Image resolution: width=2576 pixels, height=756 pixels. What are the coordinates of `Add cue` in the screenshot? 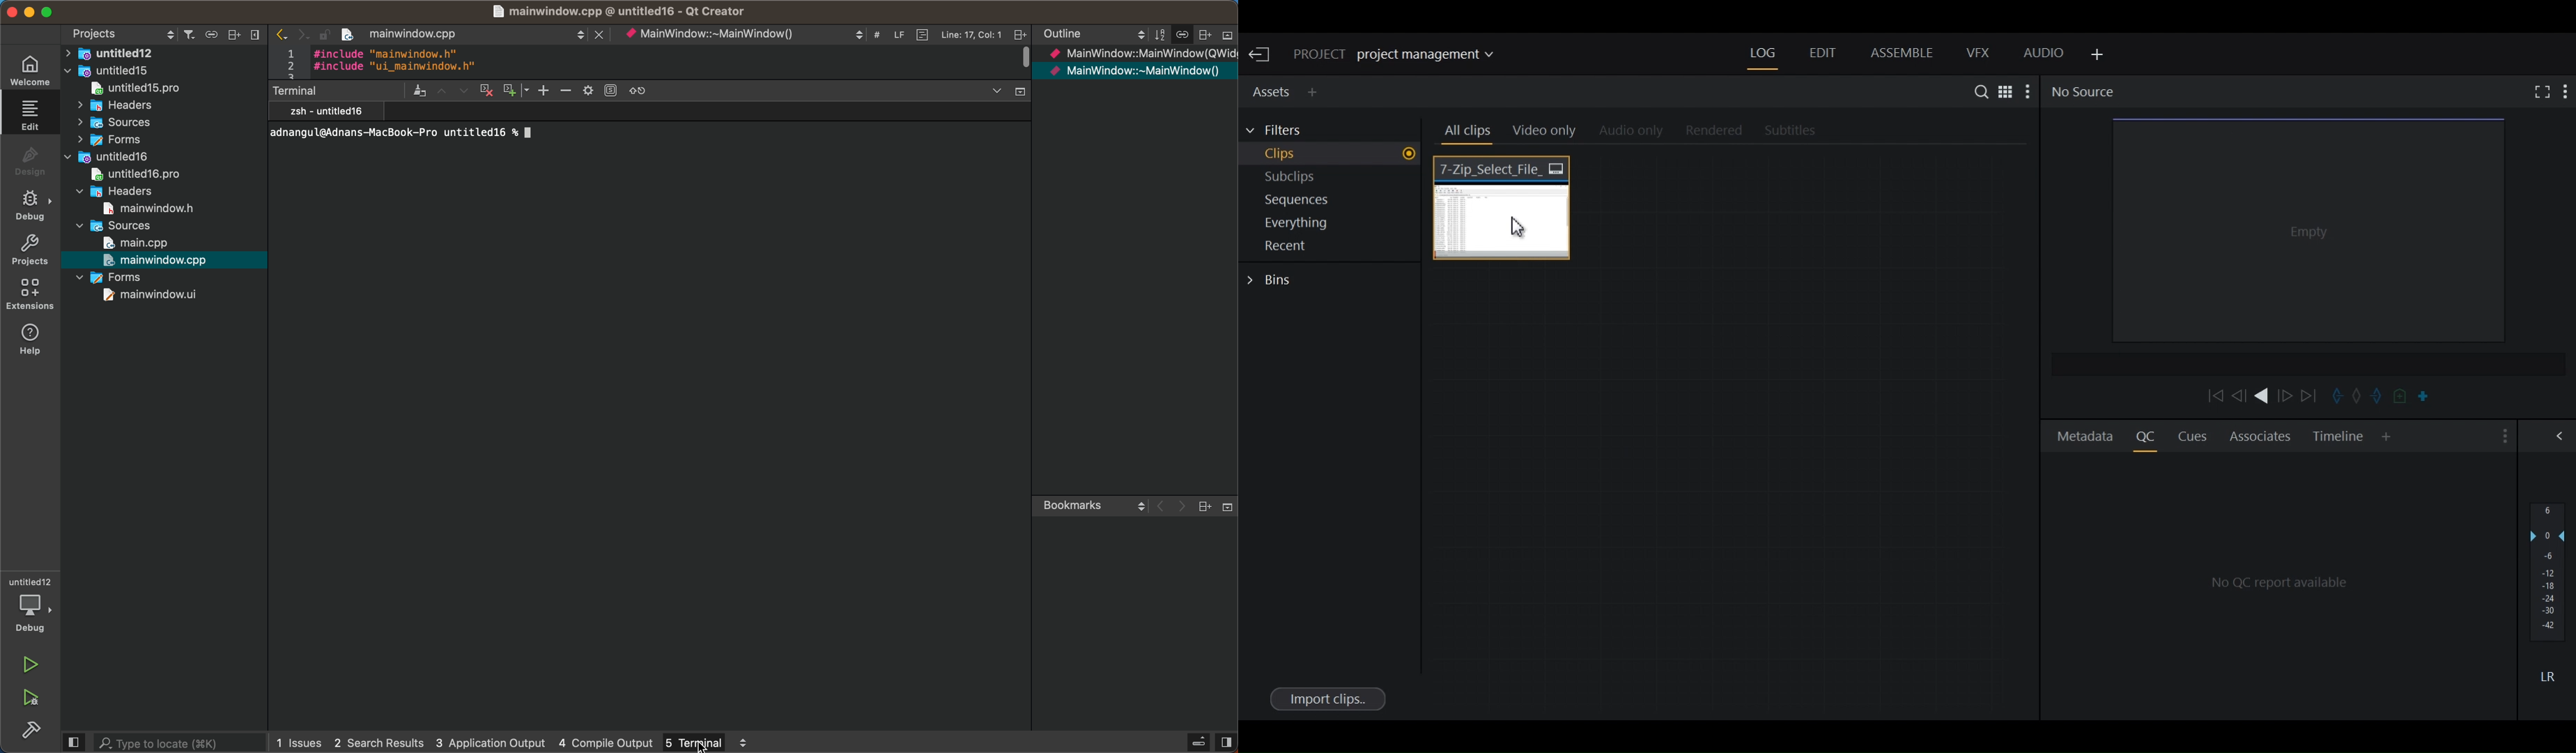 It's located at (2401, 397).